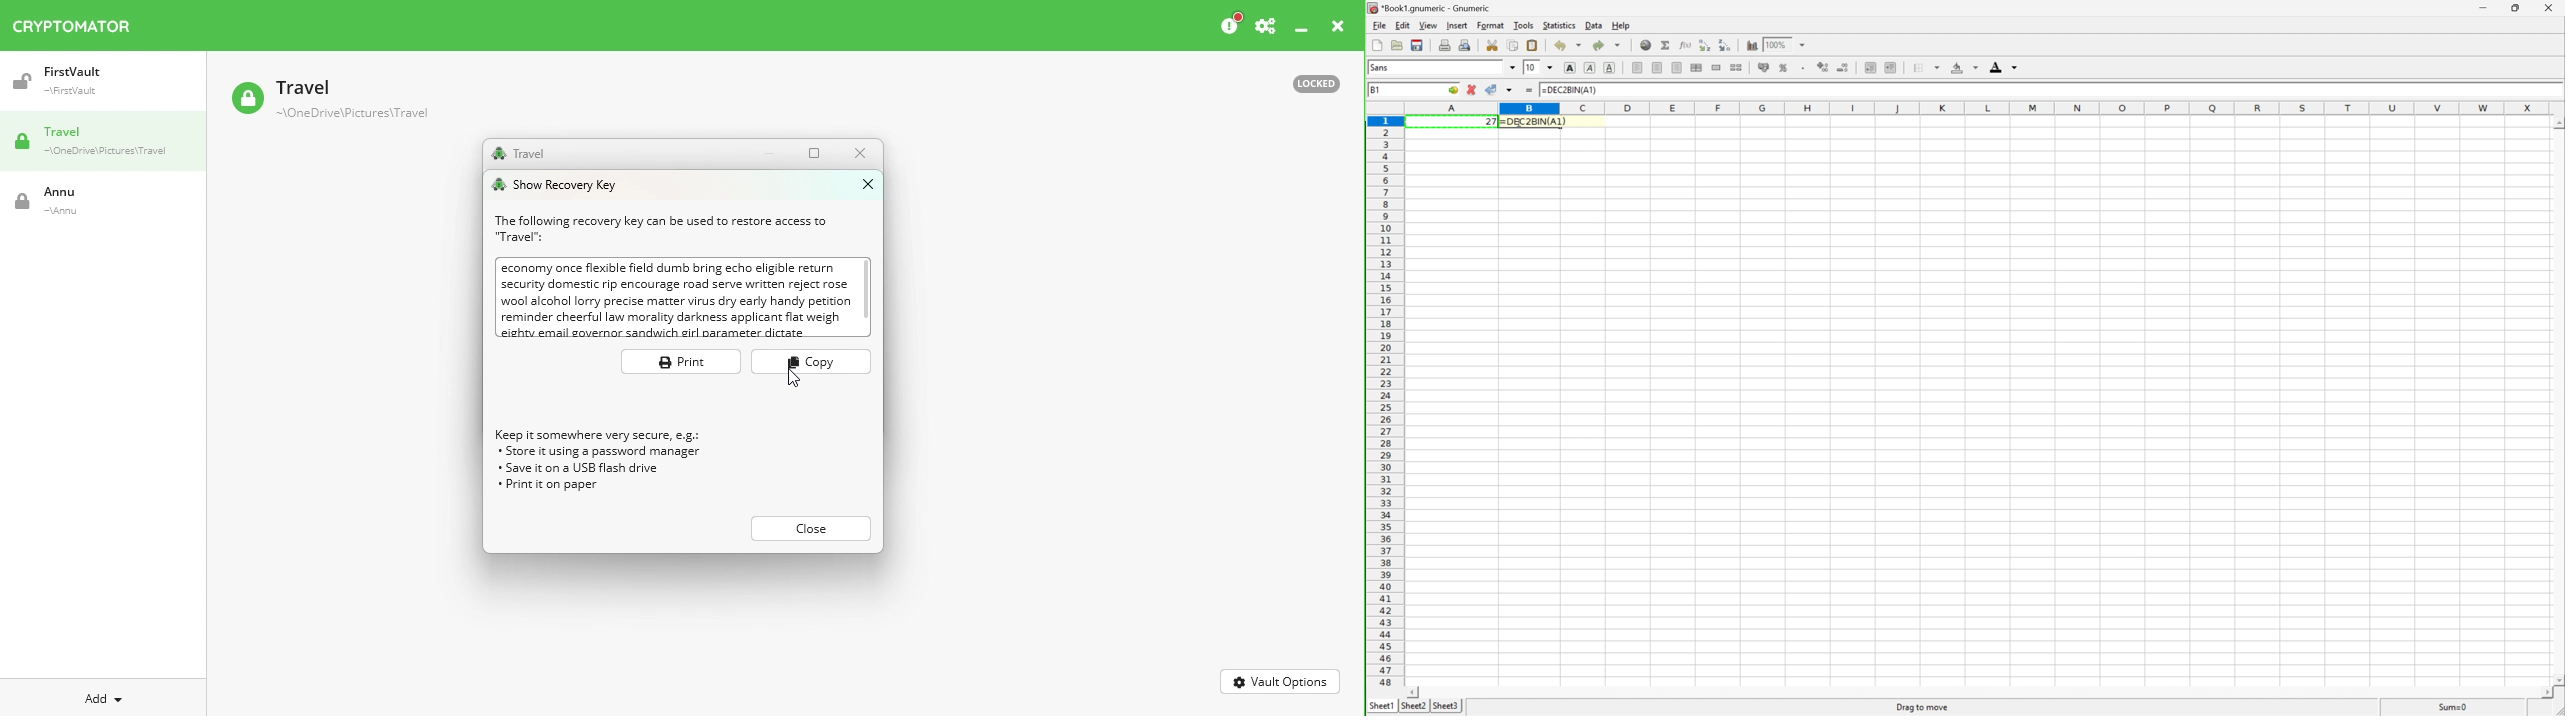  Describe the element at coordinates (1513, 68) in the screenshot. I see `Drop Down` at that location.